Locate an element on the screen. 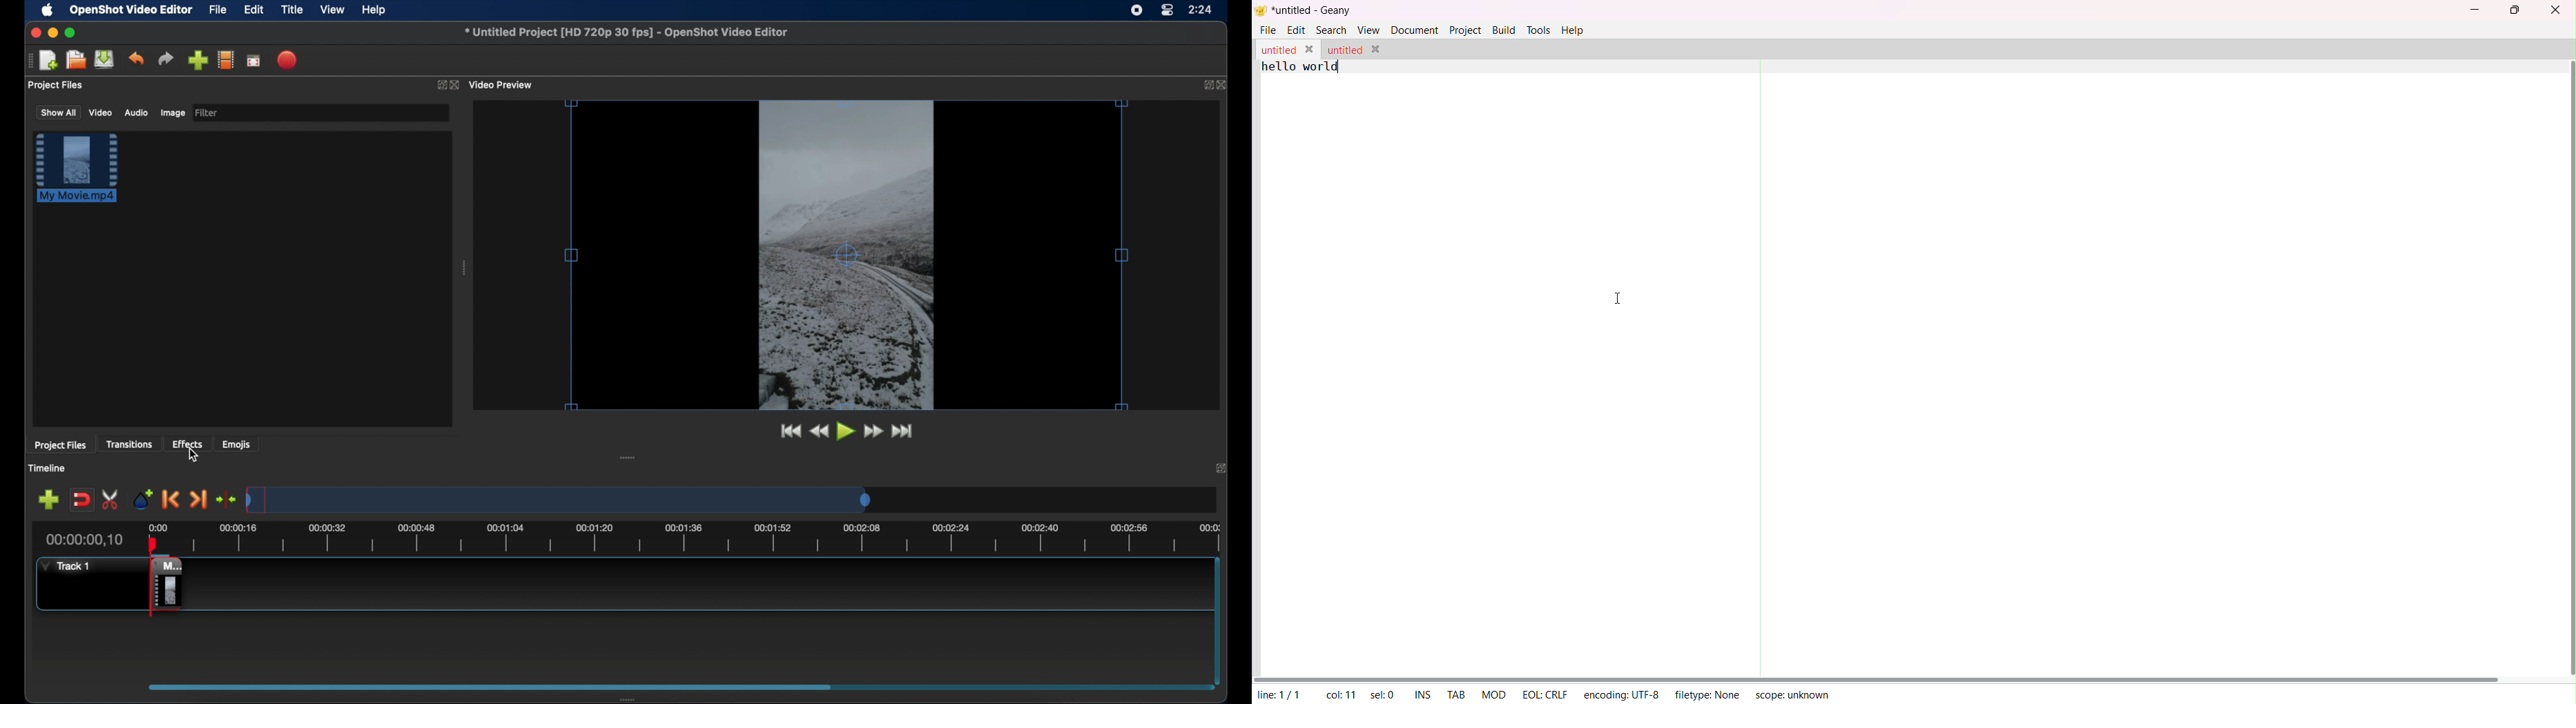 The image size is (2576, 728). track 1 is located at coordinates (64, 567).